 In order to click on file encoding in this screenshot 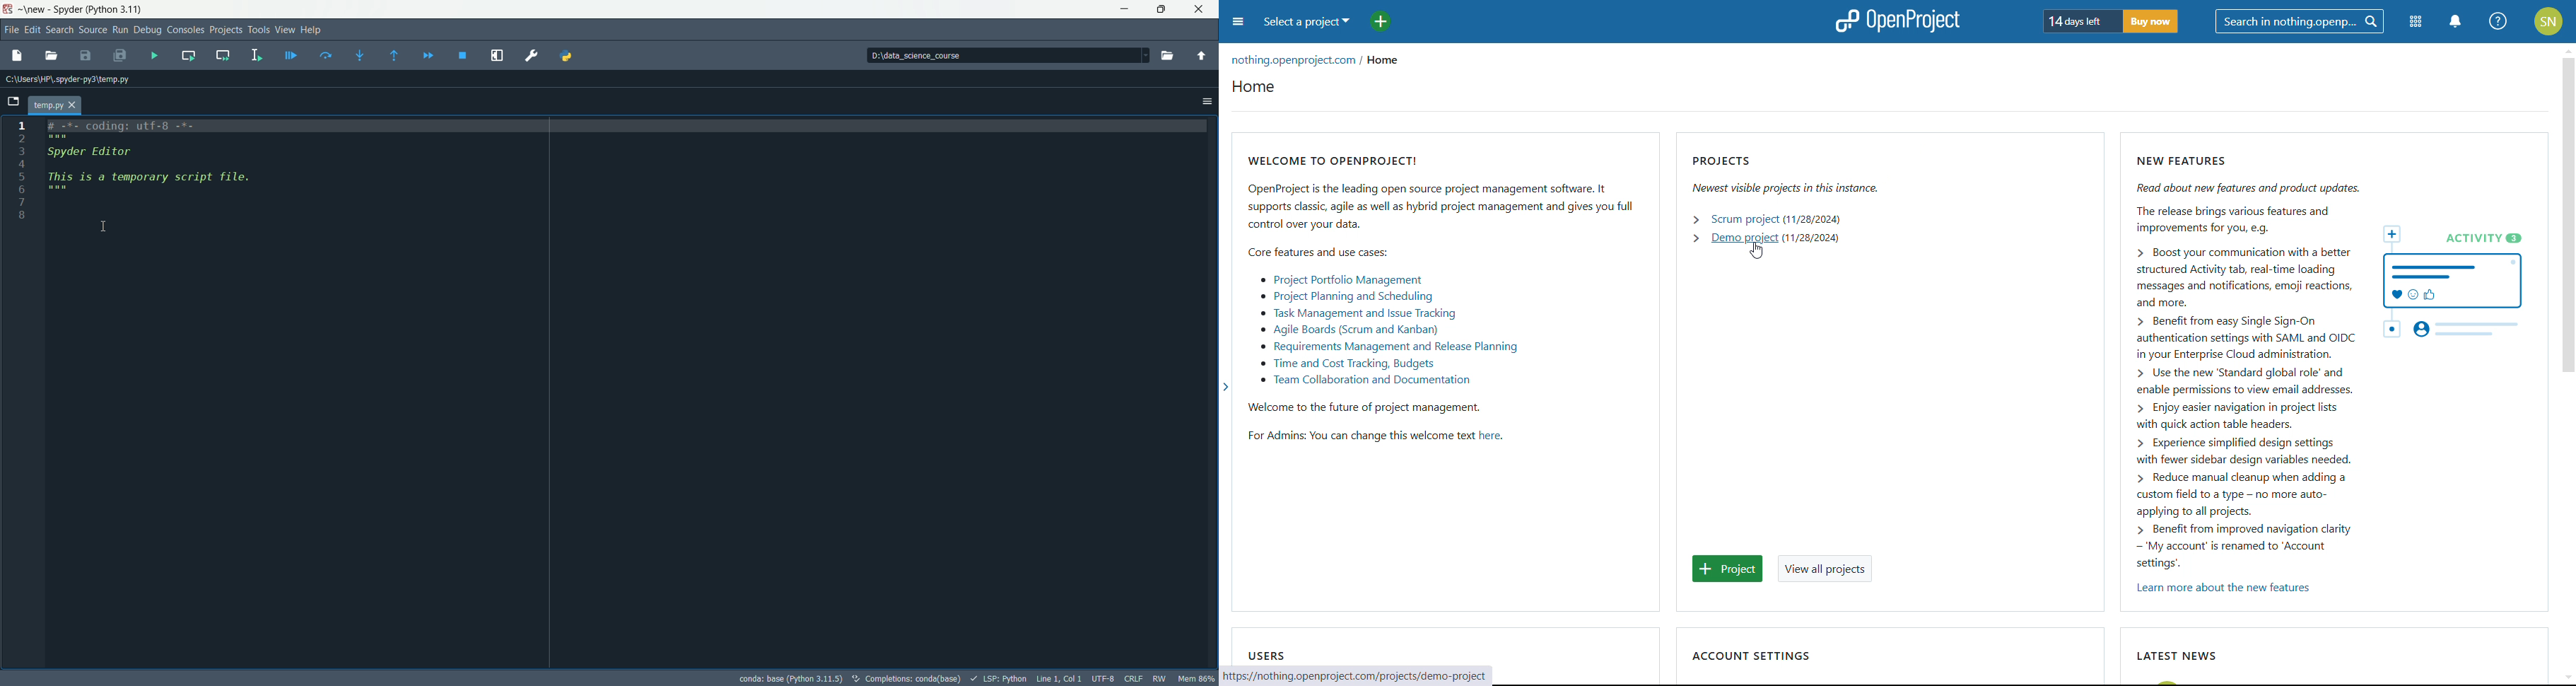, I will do `click(1104, 678)`.